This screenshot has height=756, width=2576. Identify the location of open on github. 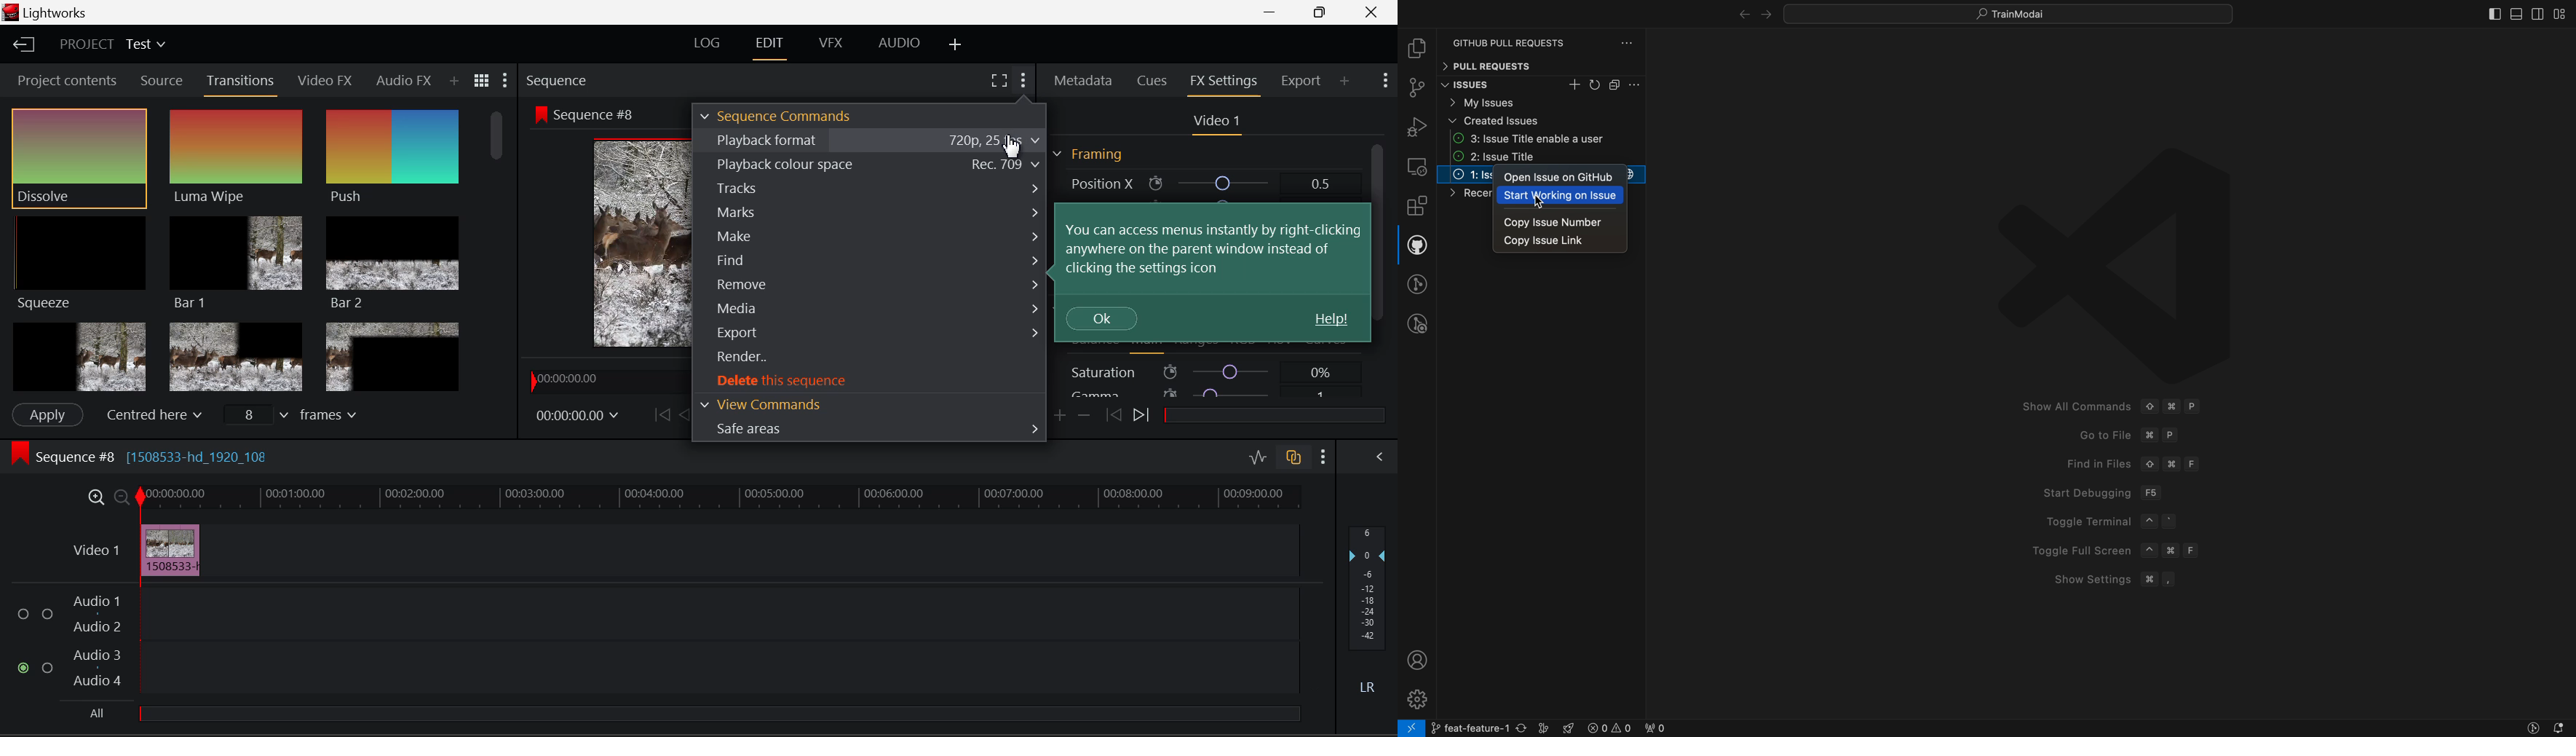
(1562, 177).